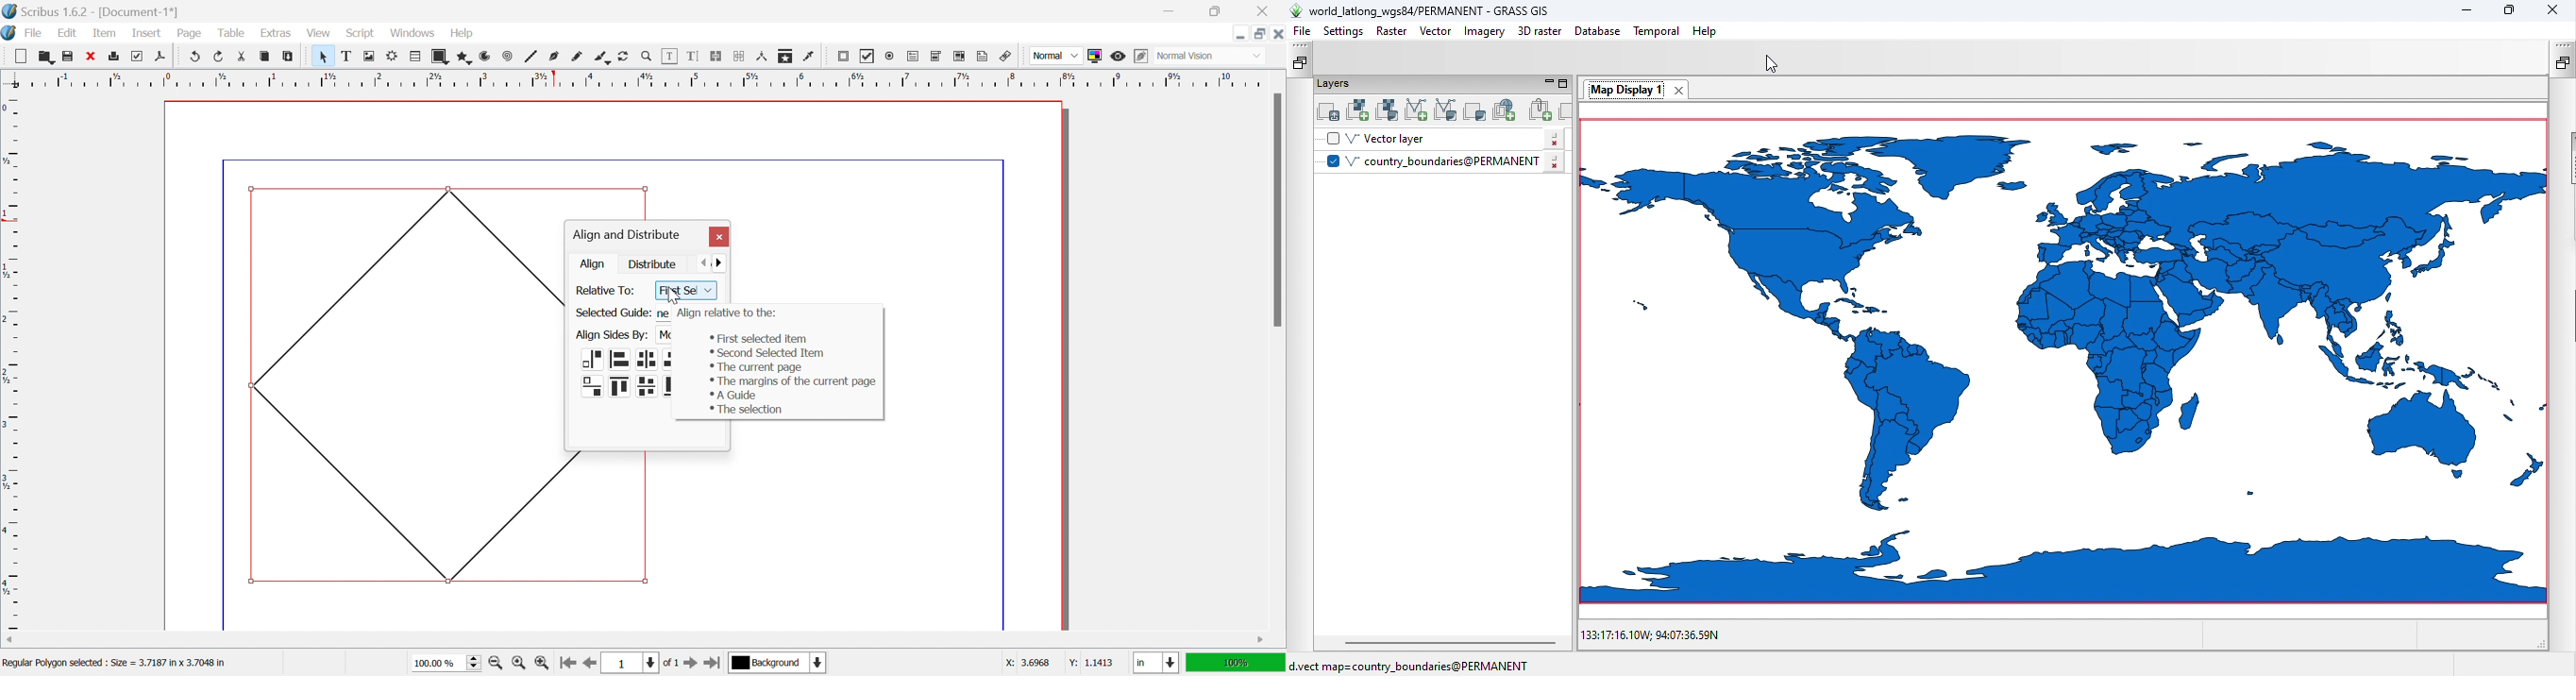 This screenshot has width=2576, height=700. What do you see at coordinates (1201, 56) in the screenshot?
I see `normal vision` at bounding box center [1201, 56].